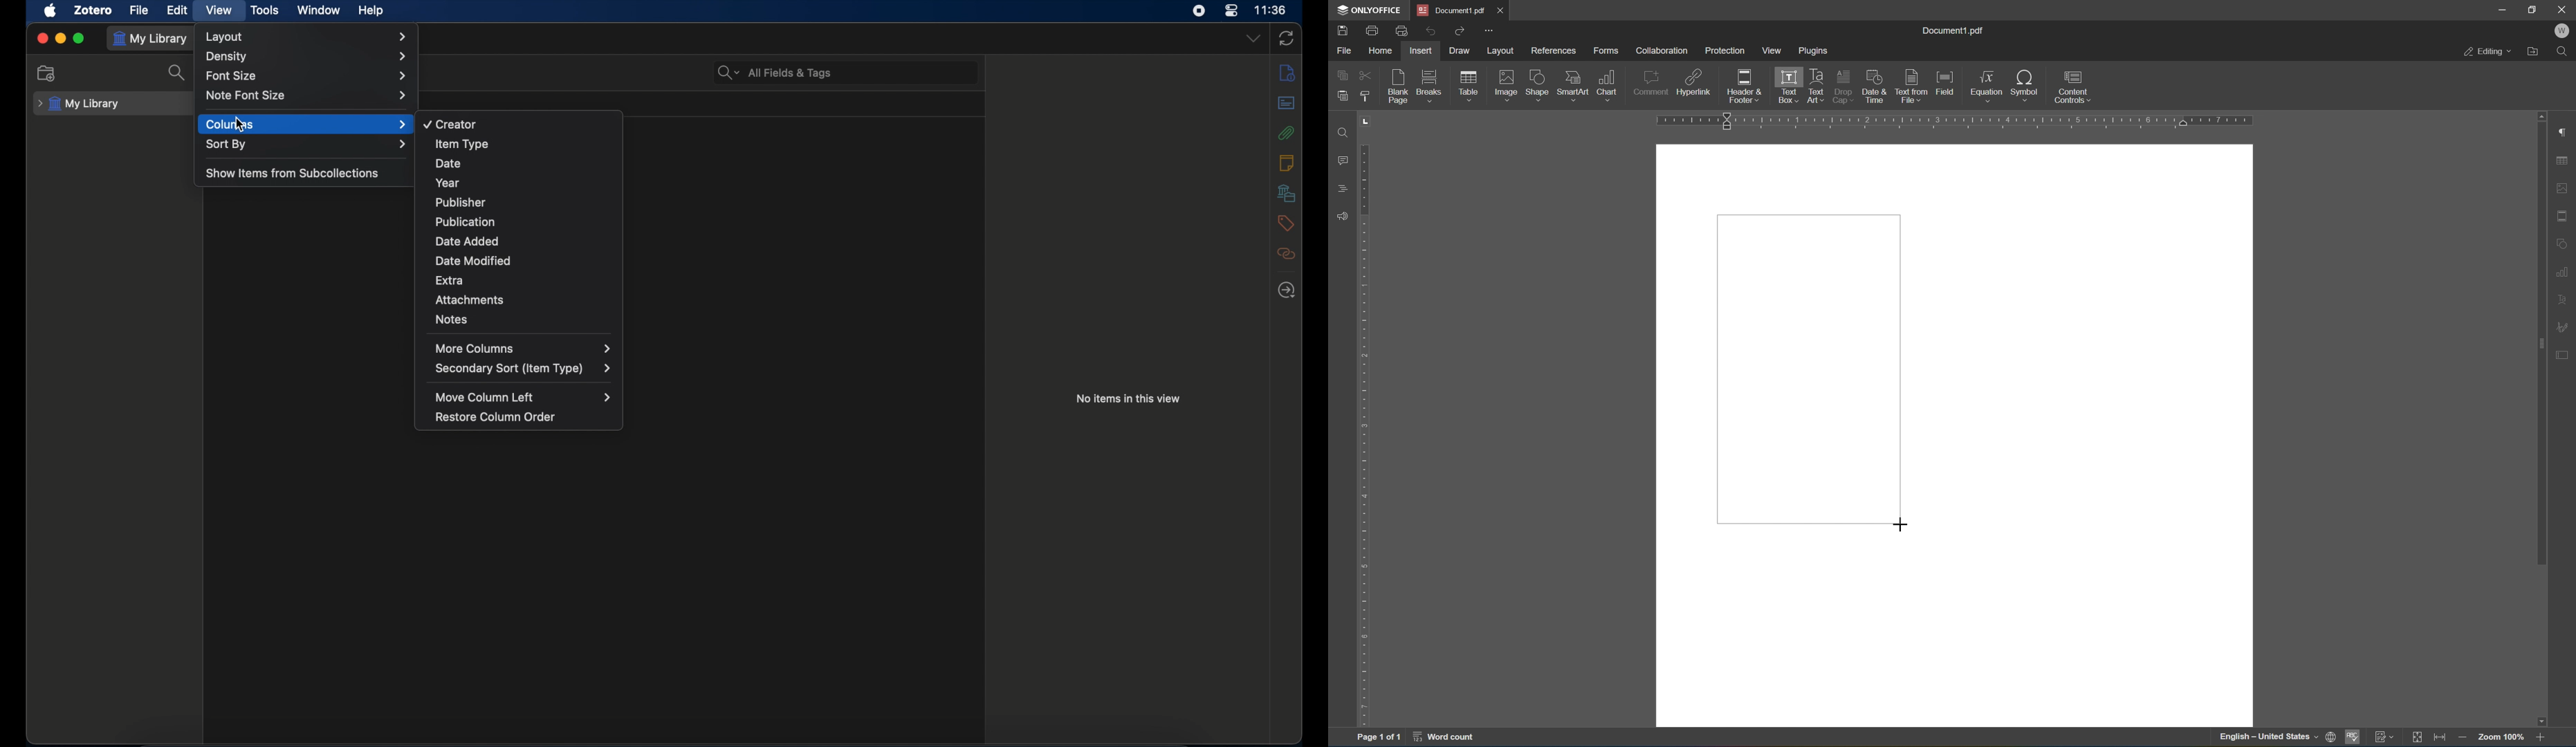 The height and width of the screenshot is (756, 2576). I want to click on comment, so click(1650, 85).